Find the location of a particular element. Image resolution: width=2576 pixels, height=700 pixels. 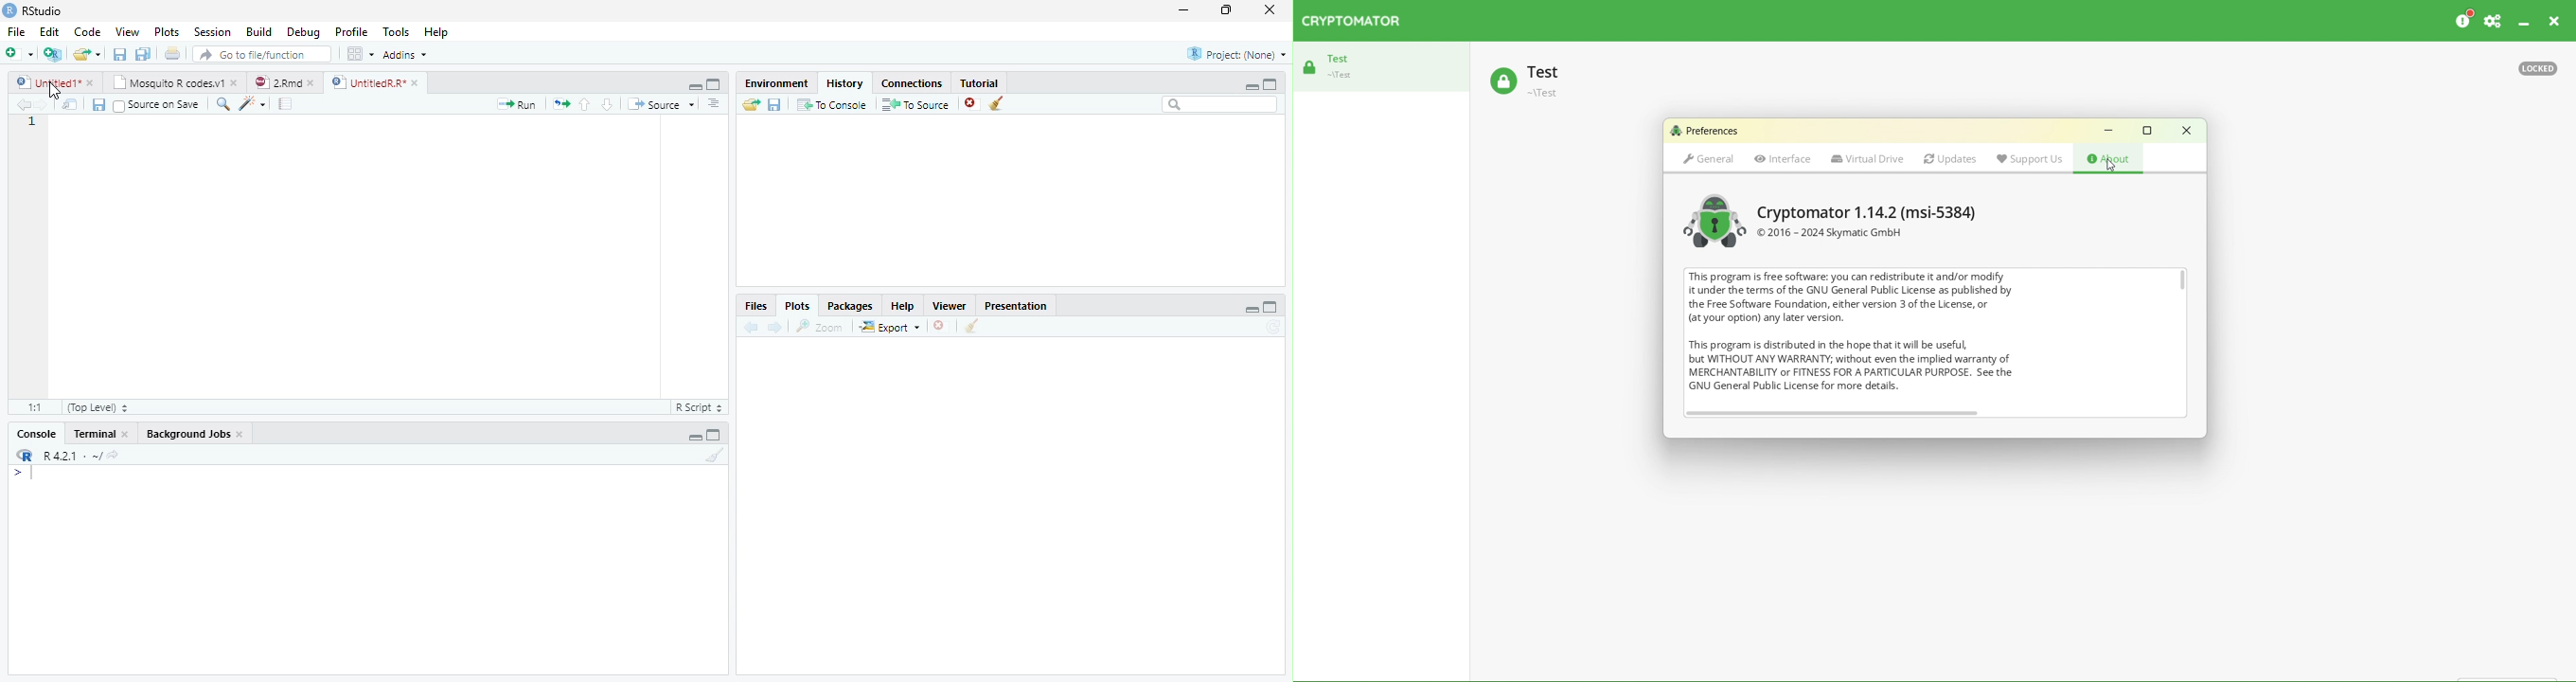

Source is located at coordinates (660, 103).